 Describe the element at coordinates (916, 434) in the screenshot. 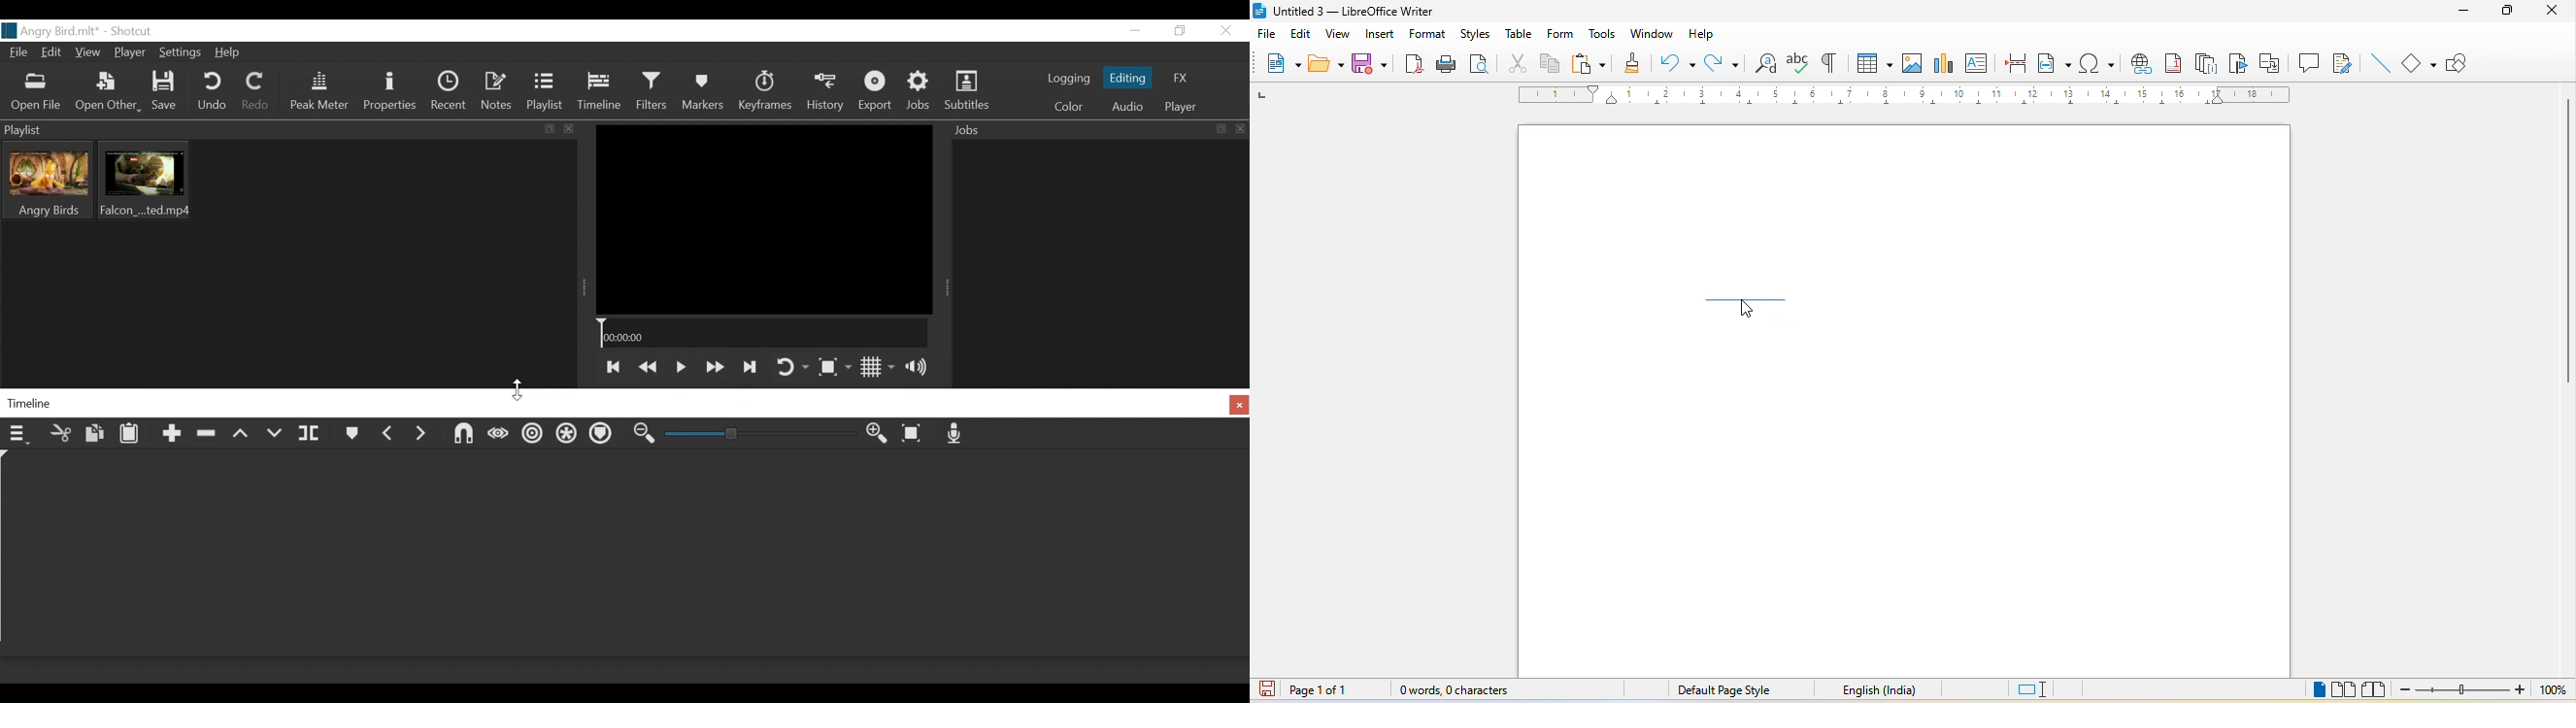

I see `Zoom timeline to fit` at that location.